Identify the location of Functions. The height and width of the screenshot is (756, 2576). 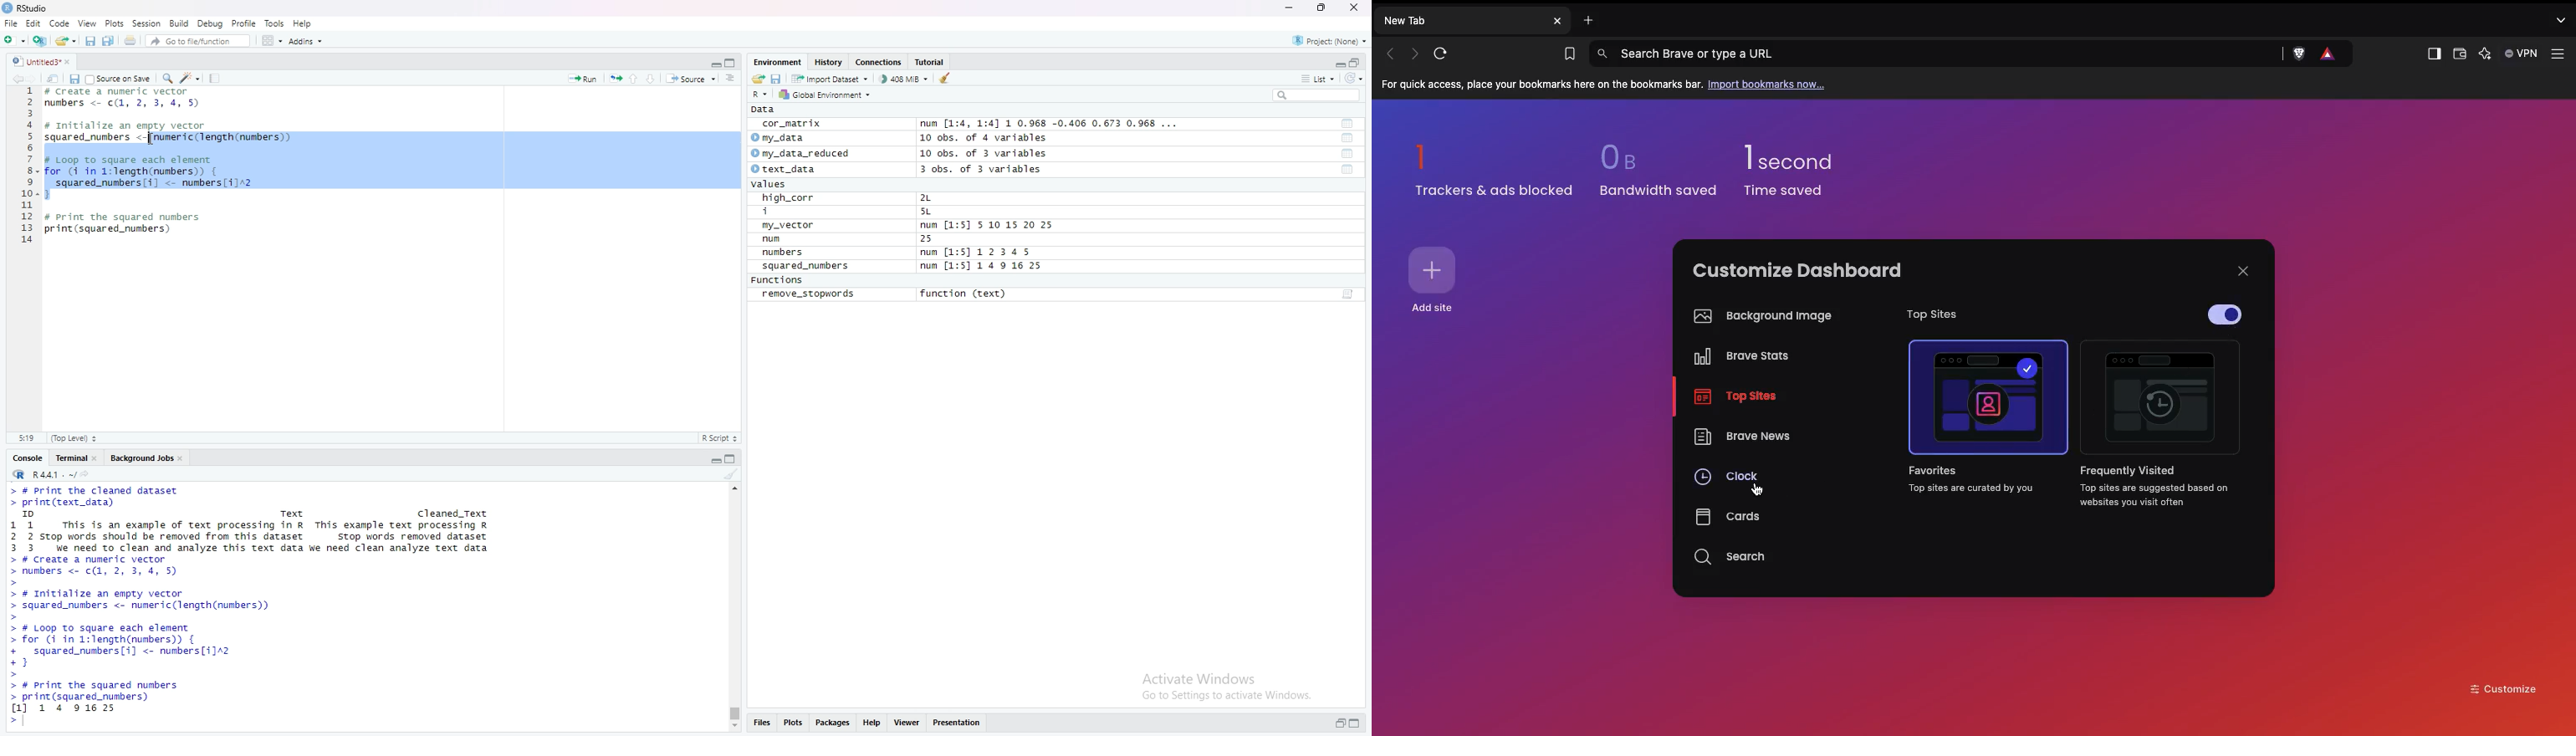
(780, 281).